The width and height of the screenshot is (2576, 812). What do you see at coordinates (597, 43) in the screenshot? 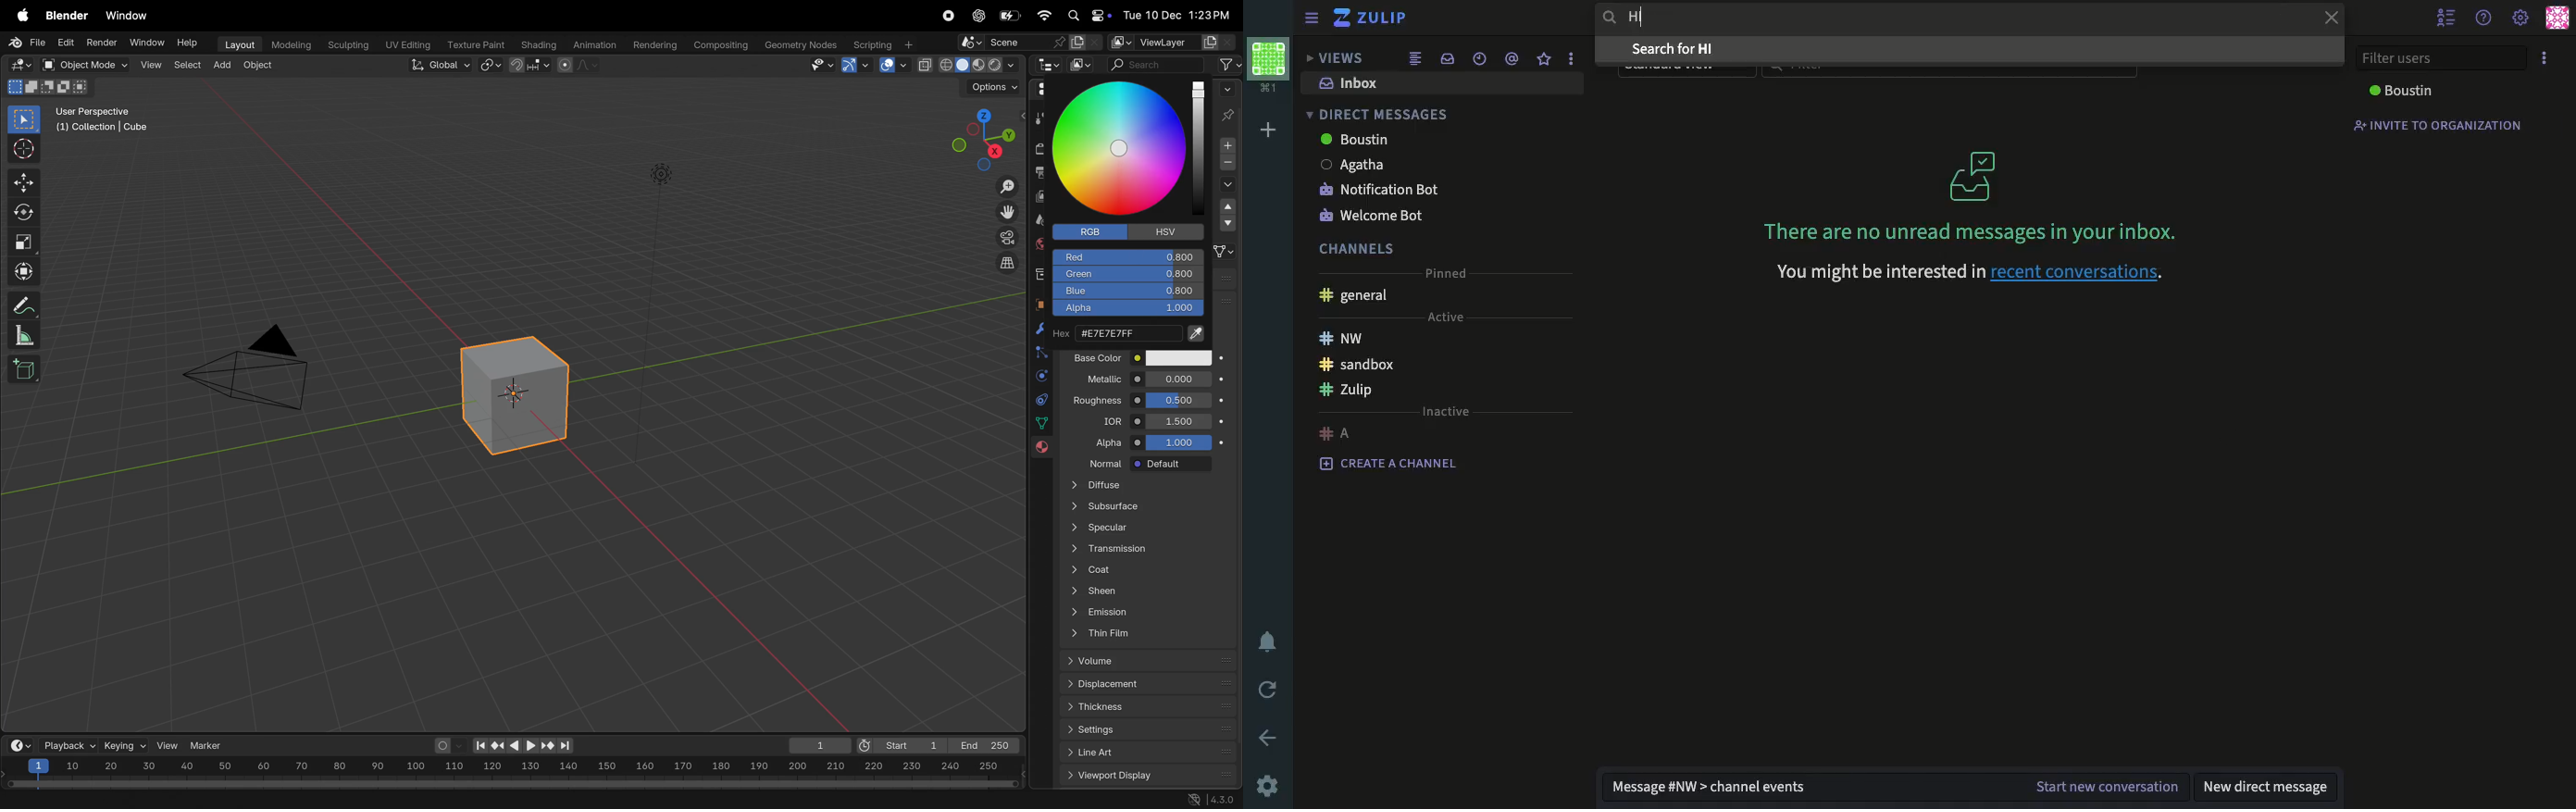
I see `Animation` at bounding box center [597, 43].